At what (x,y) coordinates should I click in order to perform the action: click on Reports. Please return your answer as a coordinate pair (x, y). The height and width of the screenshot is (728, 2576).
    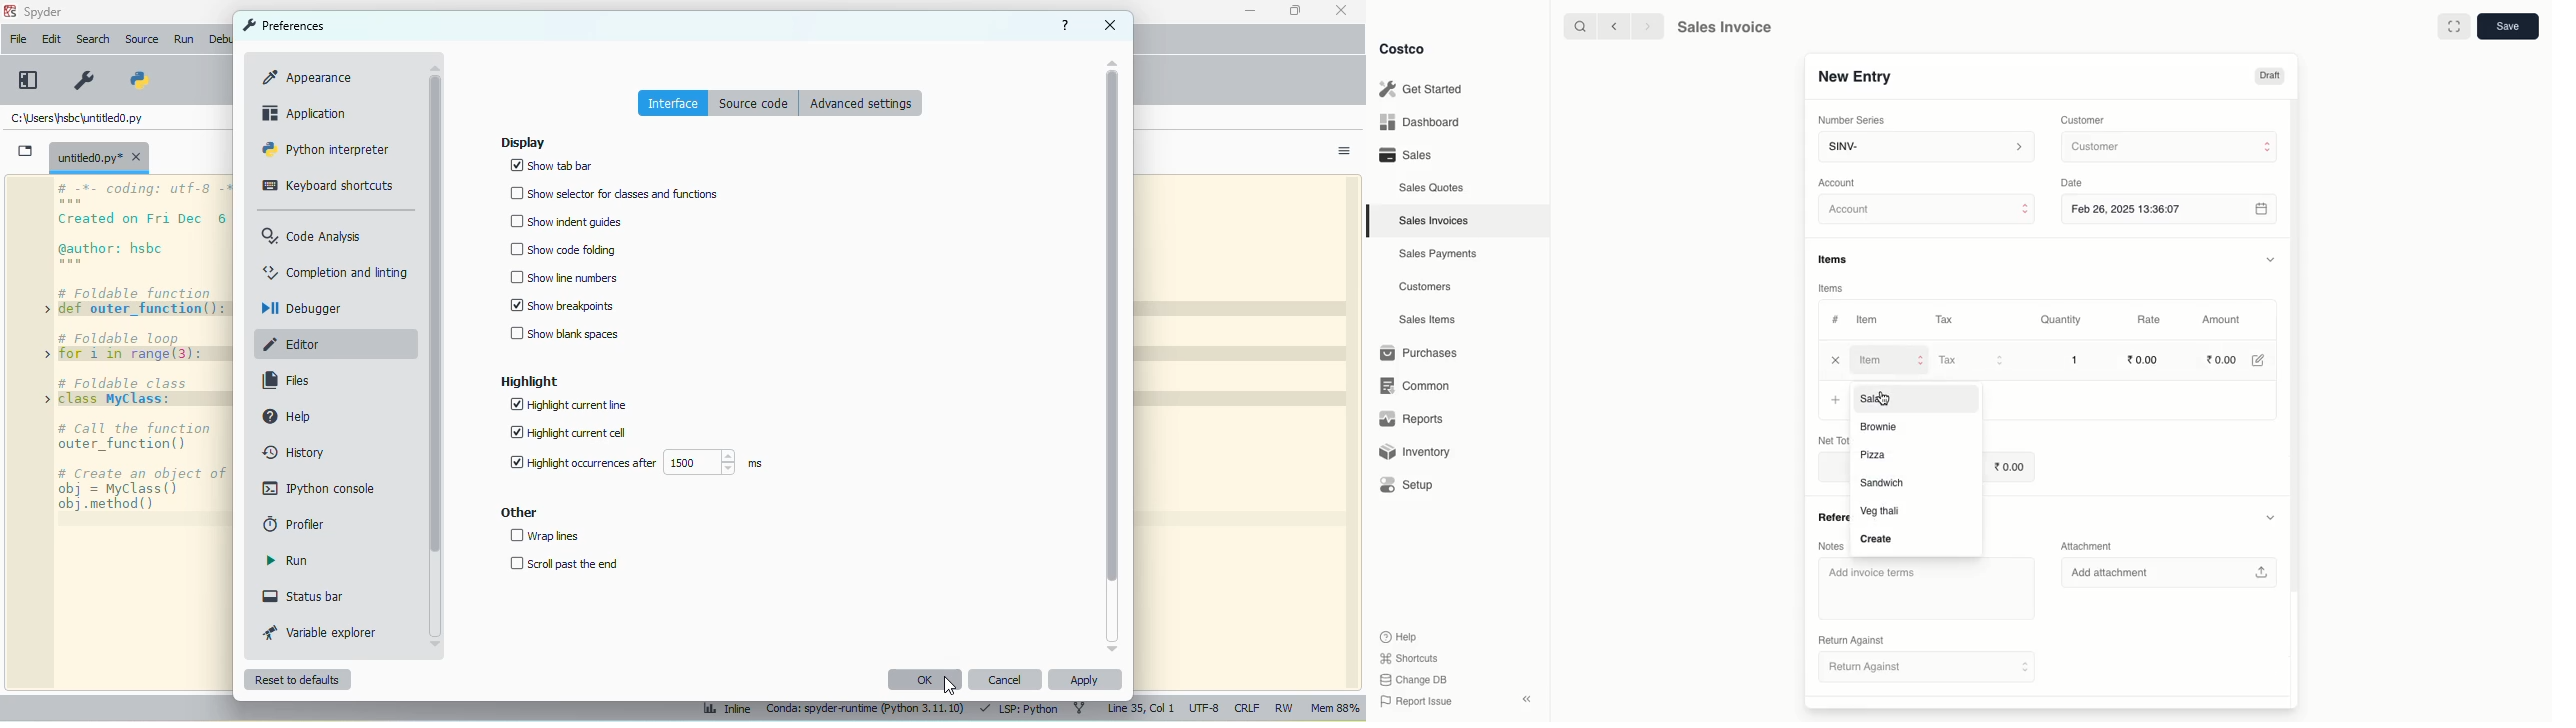
    Looking at the image, I should click on (1412, 420).